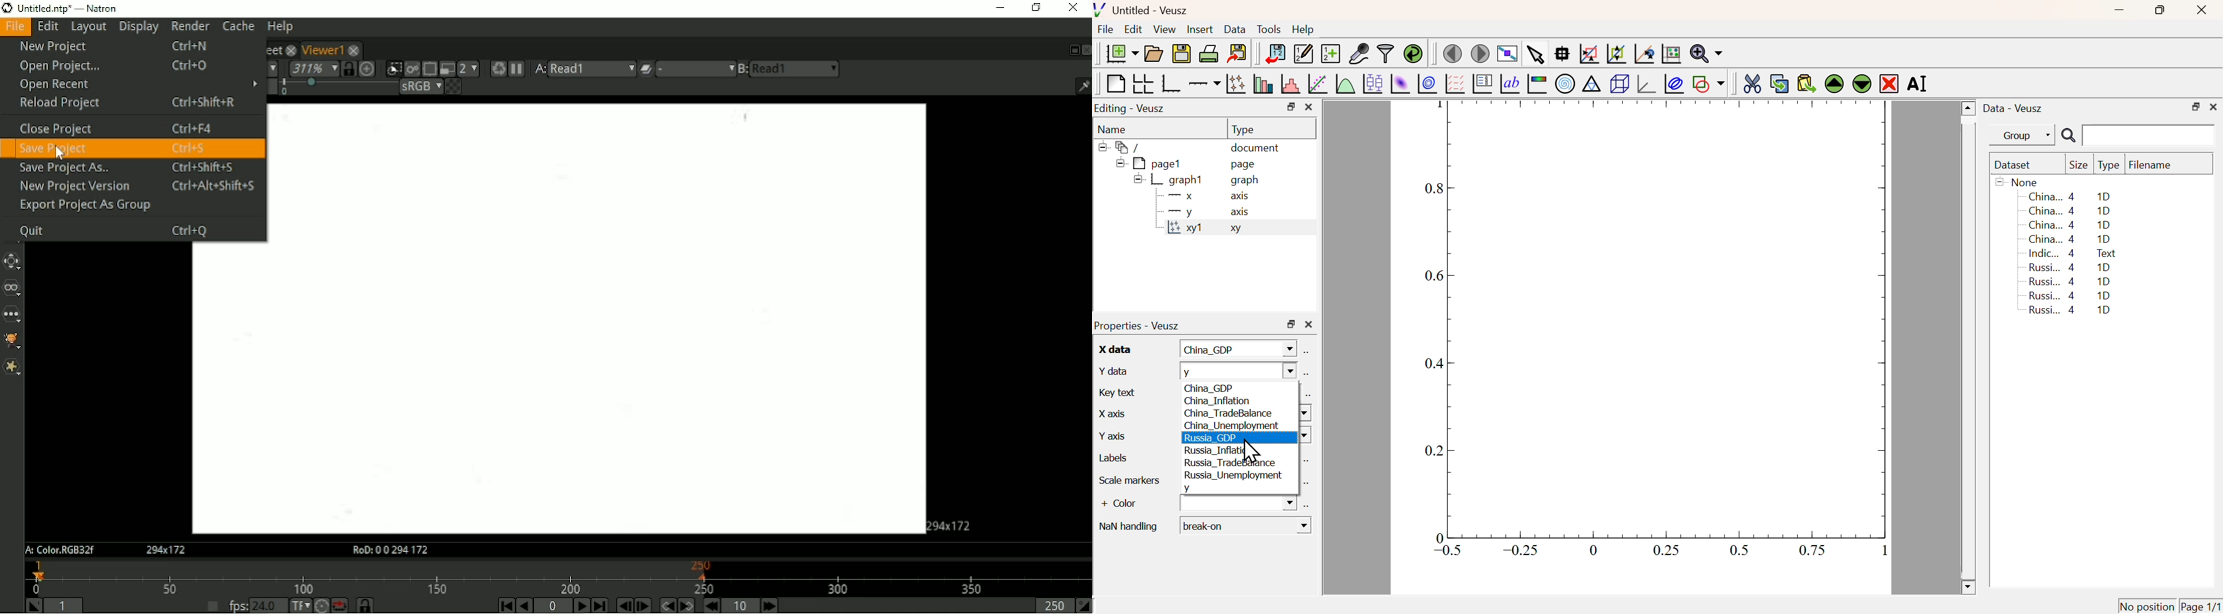  What do you see at coordinates (1385, 52) in the screenshot?
I see `Filter Data` at bounding box center [1385, 52].